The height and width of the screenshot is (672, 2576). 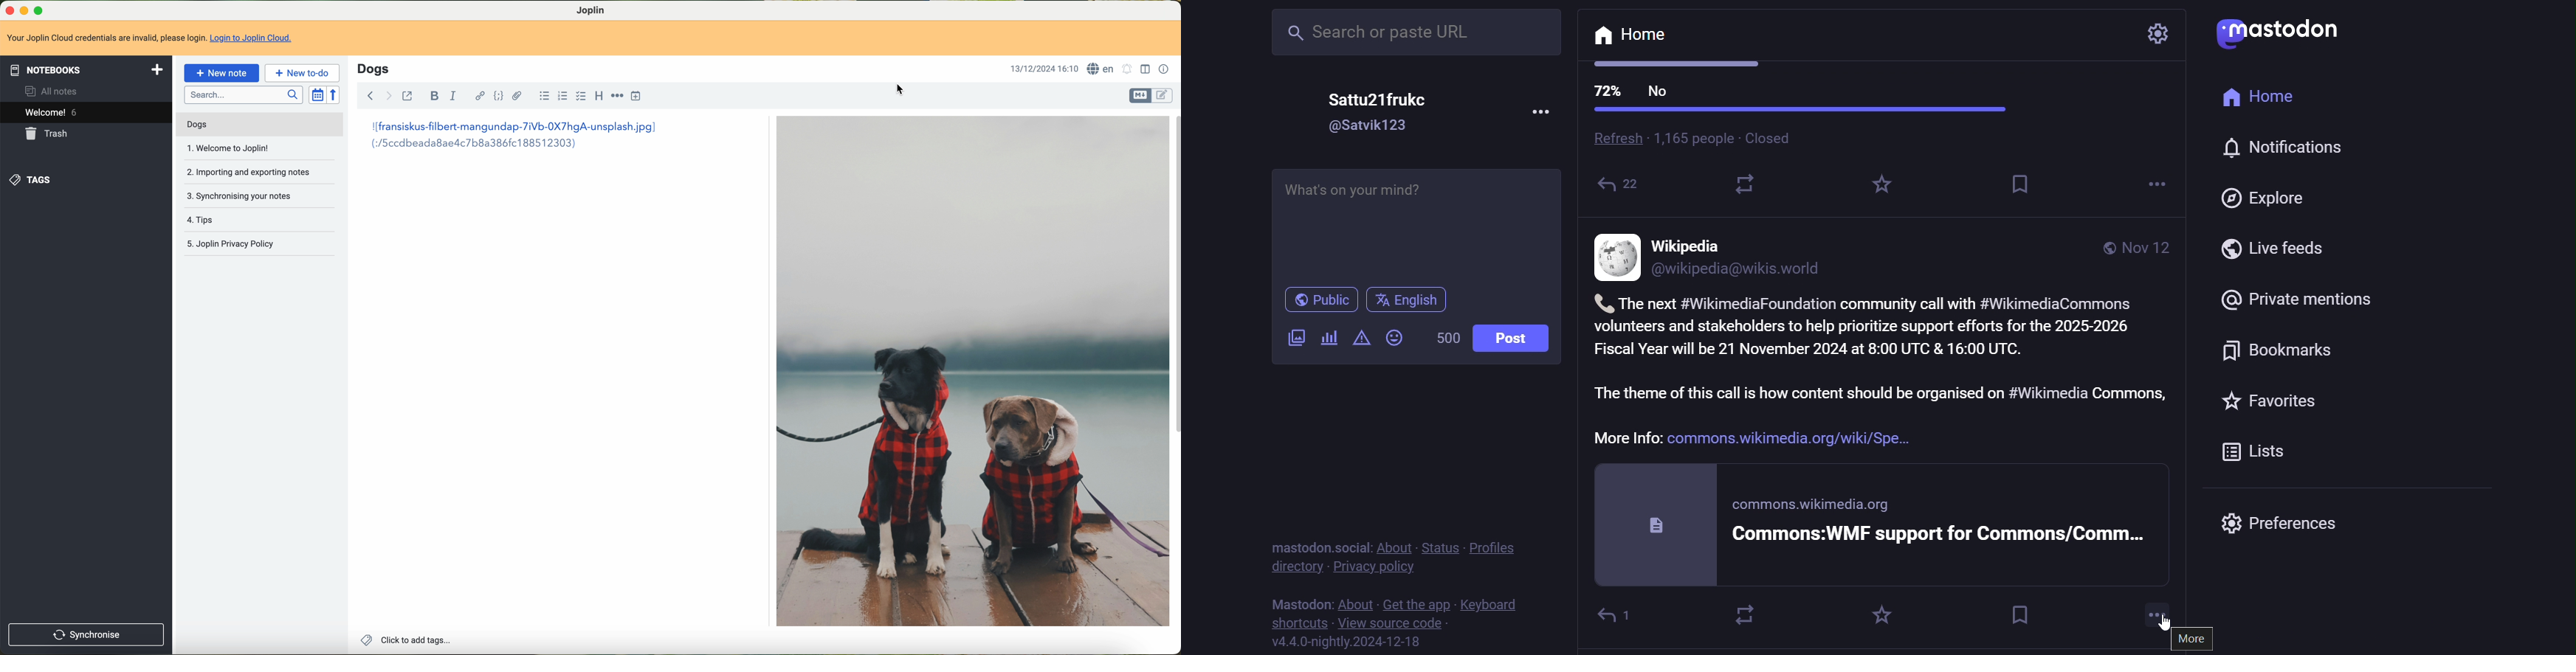 What do you see at coordinates (2105, 249) in the screenshot?
I see `public` at bounding box center [2105, 249].